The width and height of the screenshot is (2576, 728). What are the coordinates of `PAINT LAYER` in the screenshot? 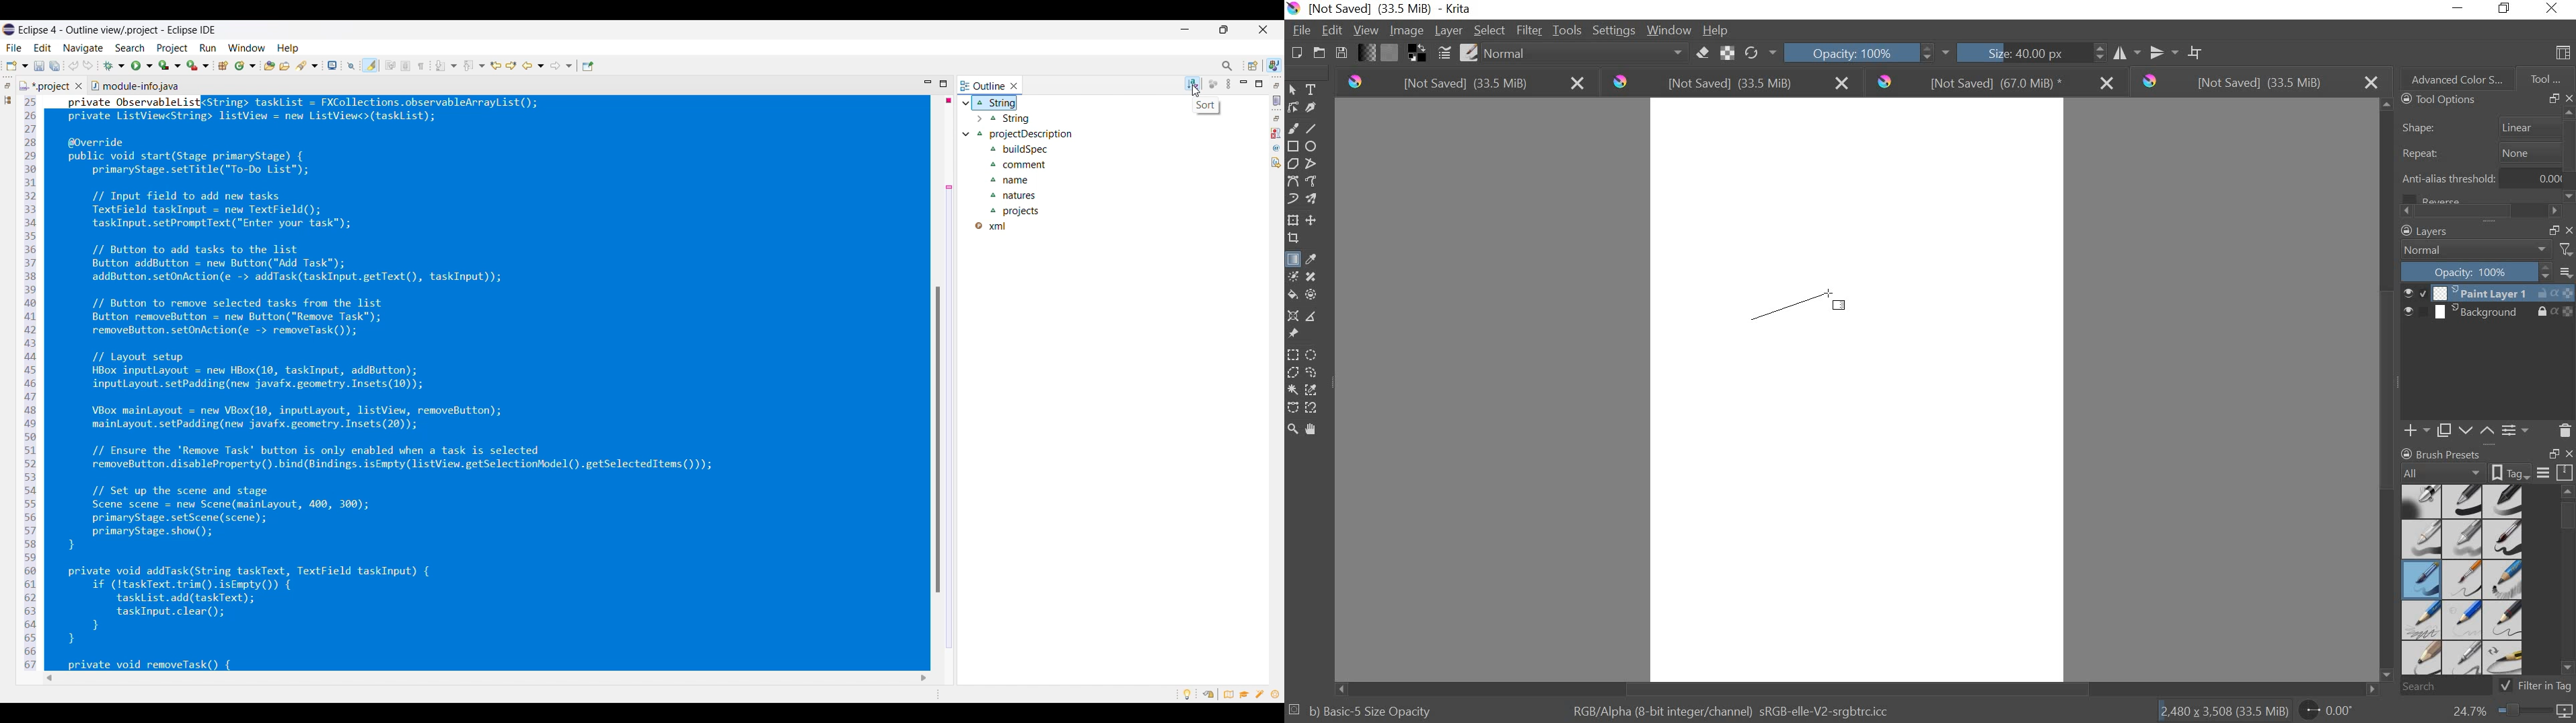 It's located at (2488, 293).